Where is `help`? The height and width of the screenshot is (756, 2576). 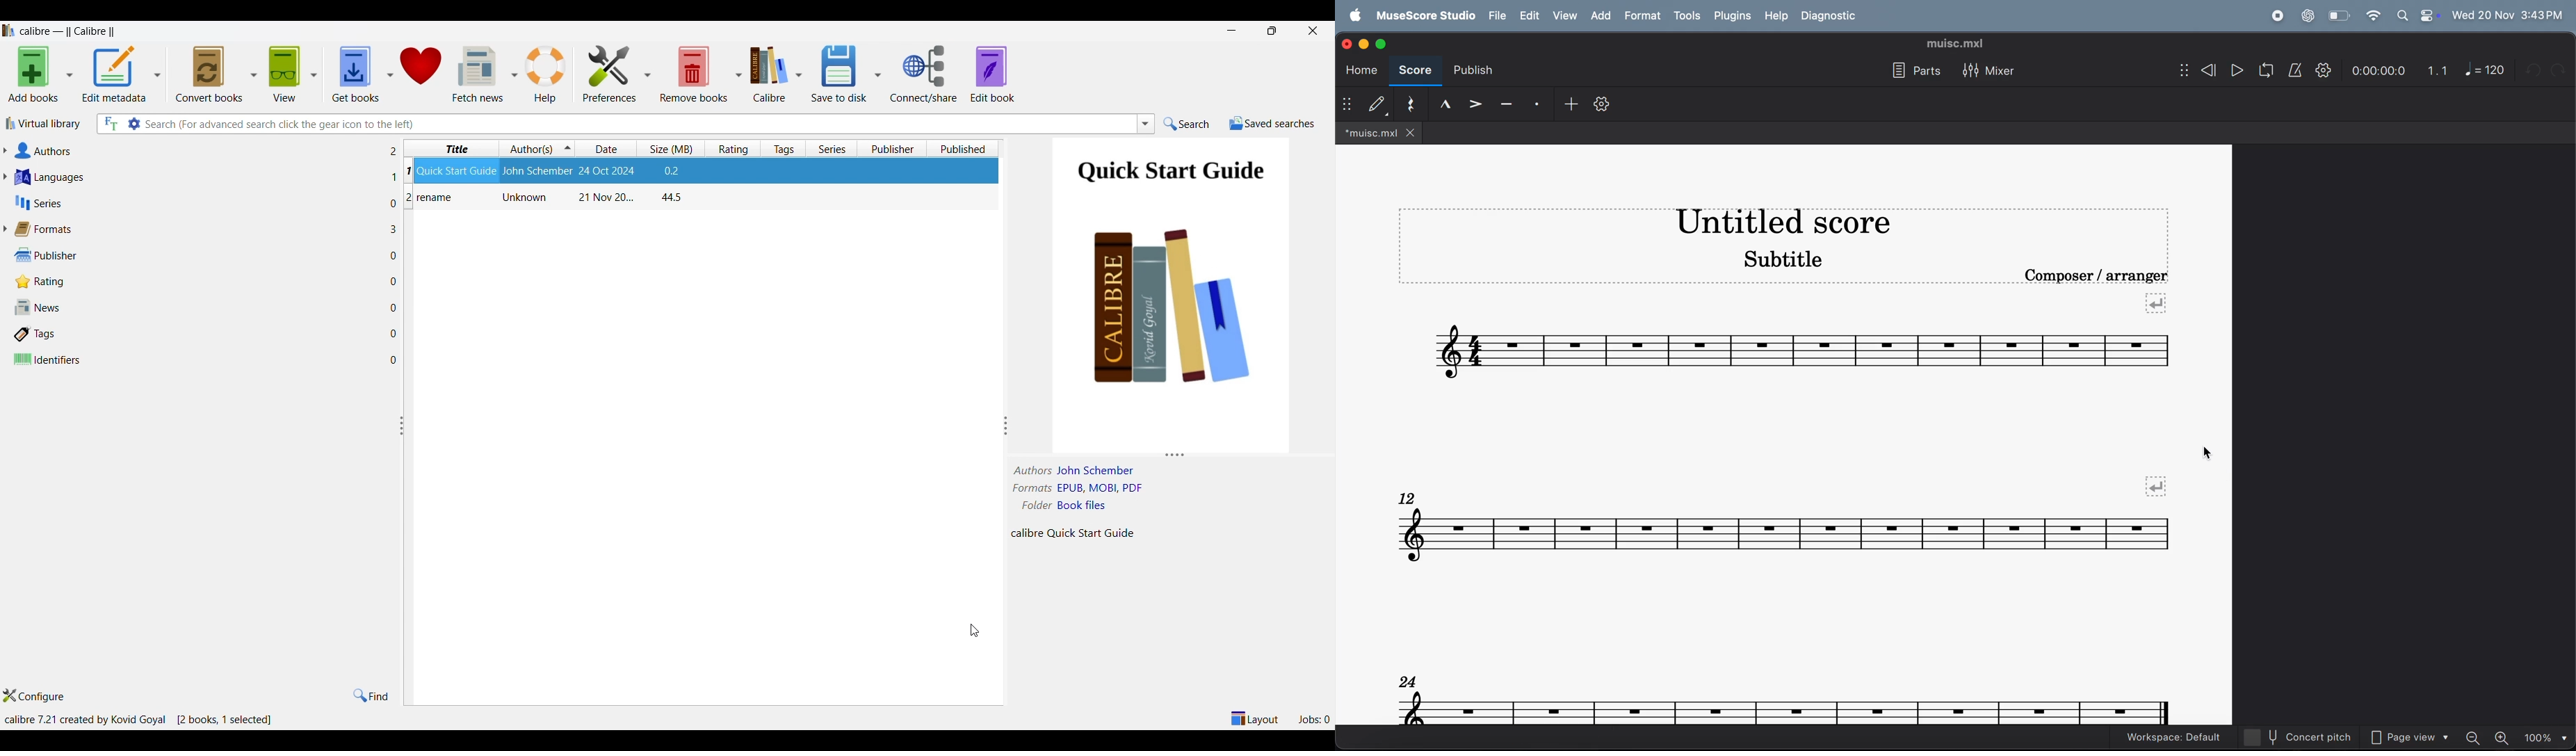
help is located at coordinates (1778, 15).